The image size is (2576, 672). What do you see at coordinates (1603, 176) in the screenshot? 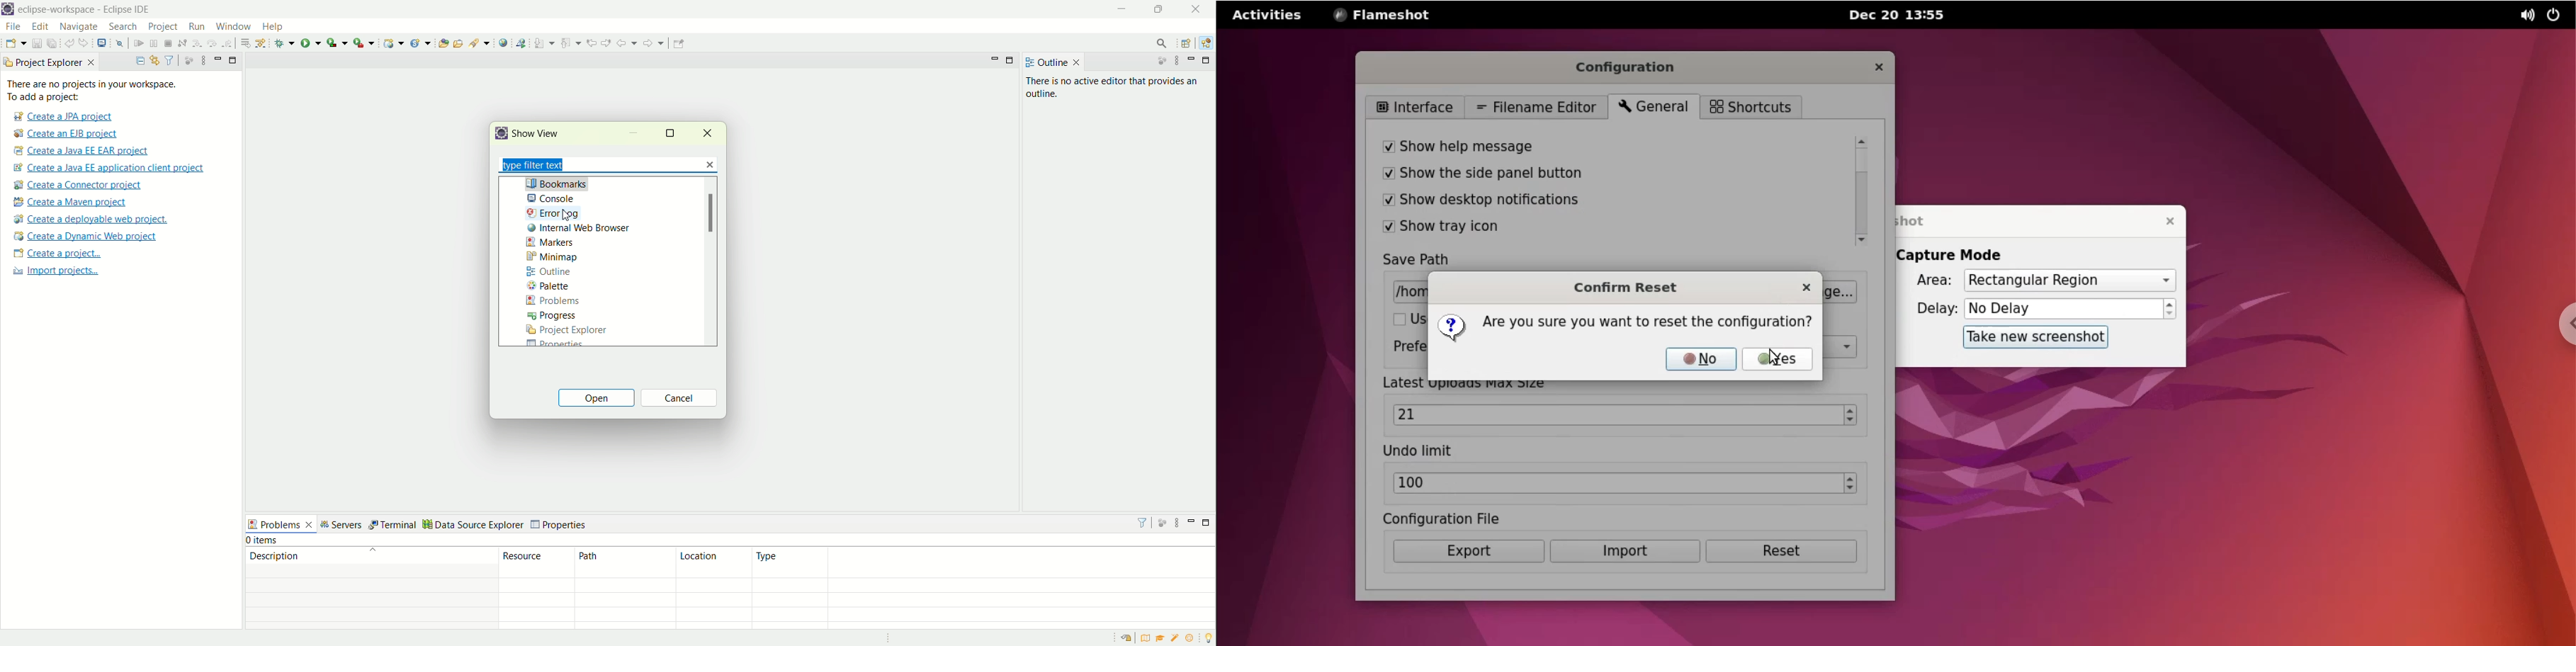
I see `show the side panel button` at bounding box center [1603, 176].